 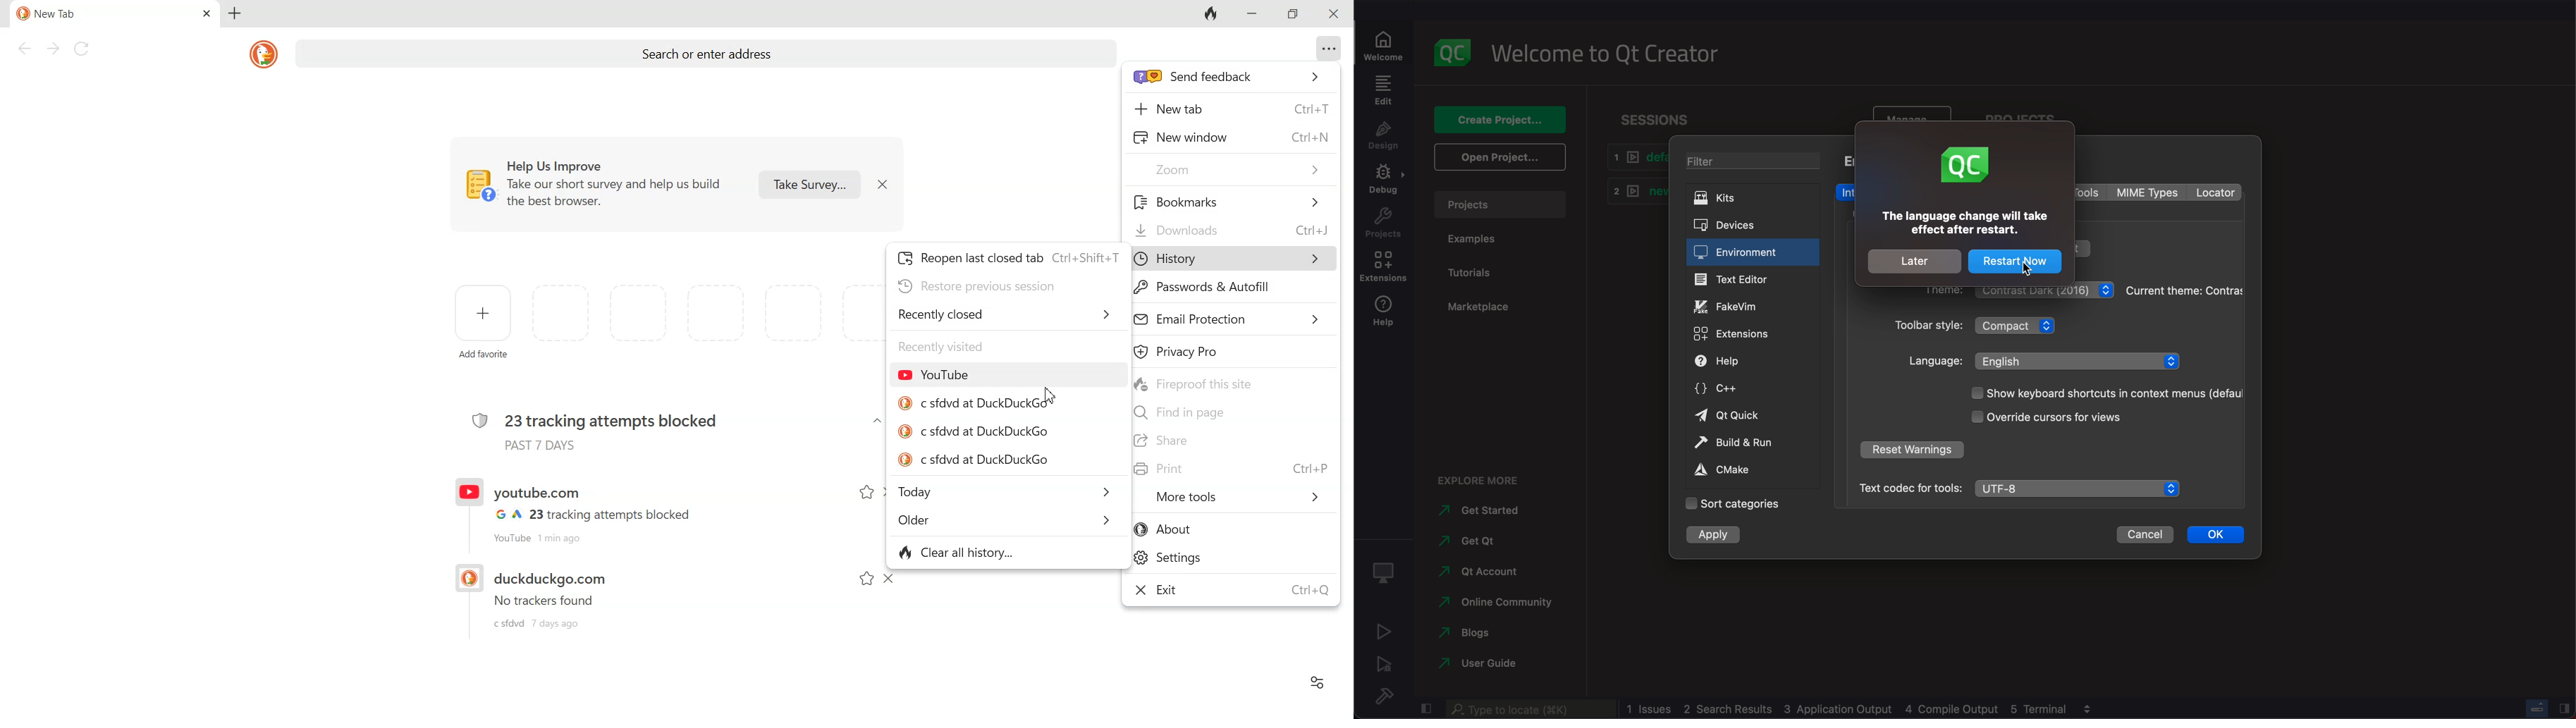 What do you see at coordinates (2082, 250) in the screenshot?
I see `t` at bounding box center [2082, 250].